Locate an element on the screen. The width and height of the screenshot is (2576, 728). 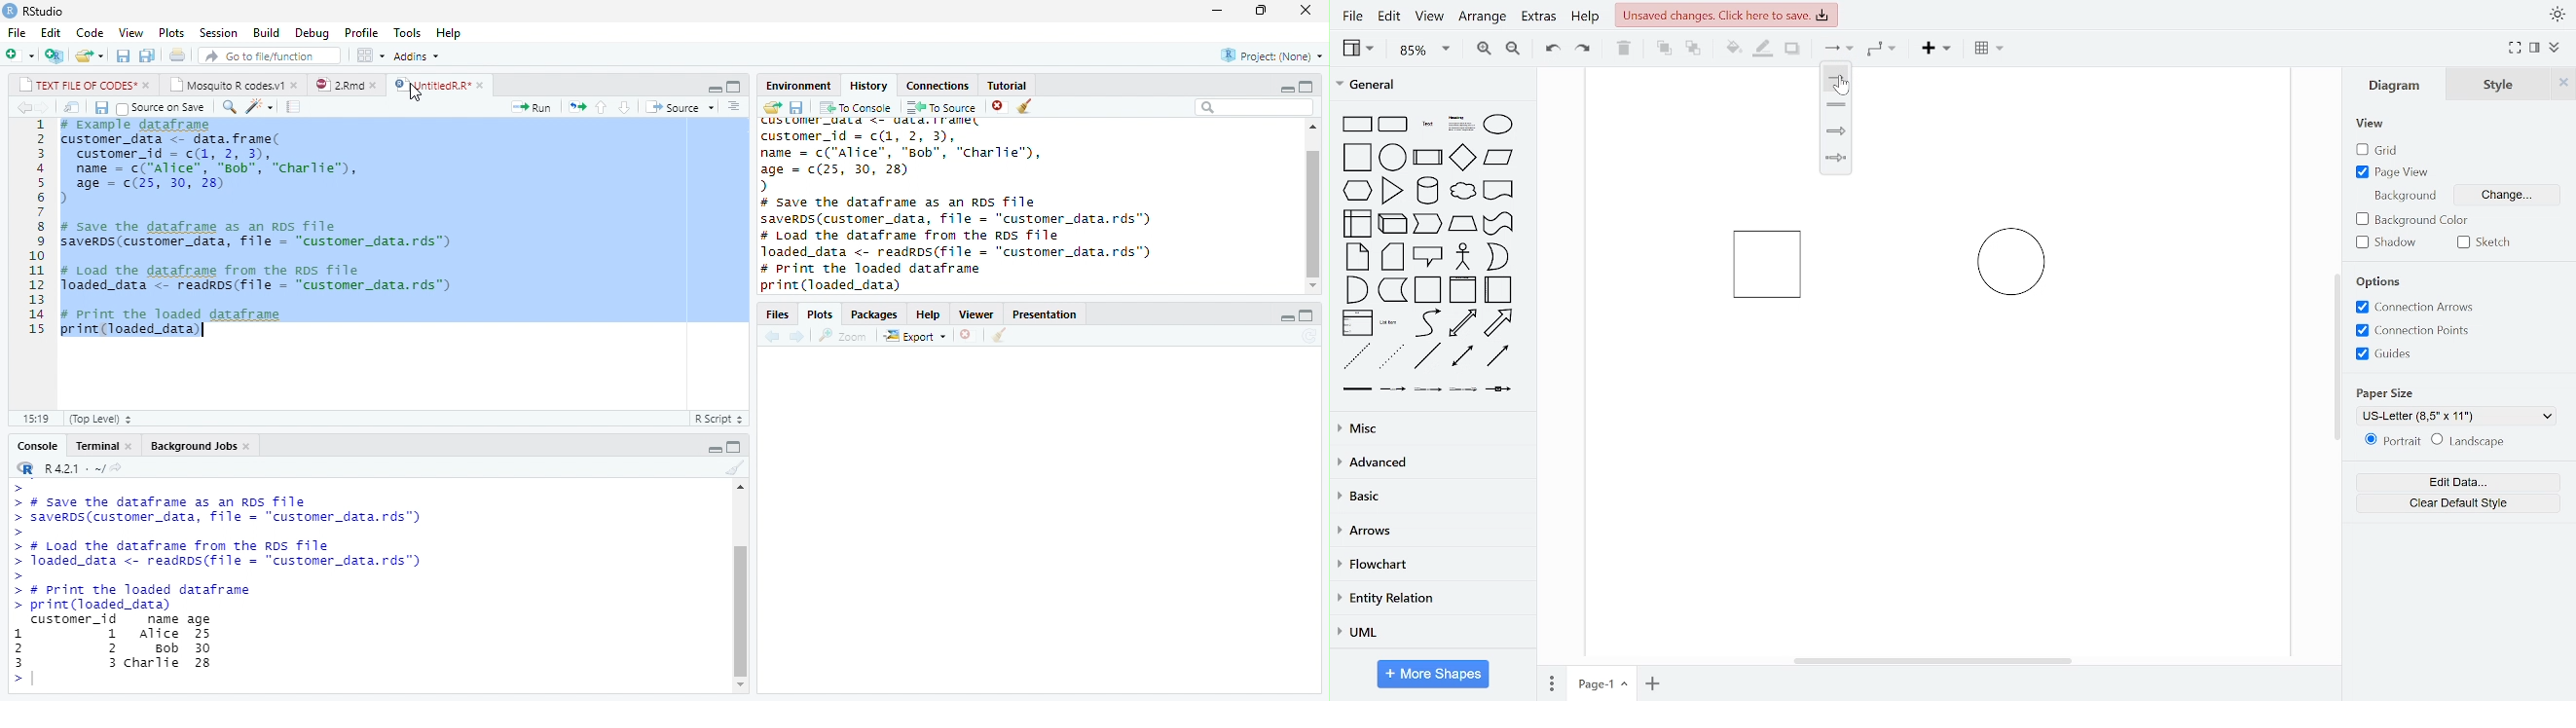
UntitledR.R is located at coordinates (431, 84).